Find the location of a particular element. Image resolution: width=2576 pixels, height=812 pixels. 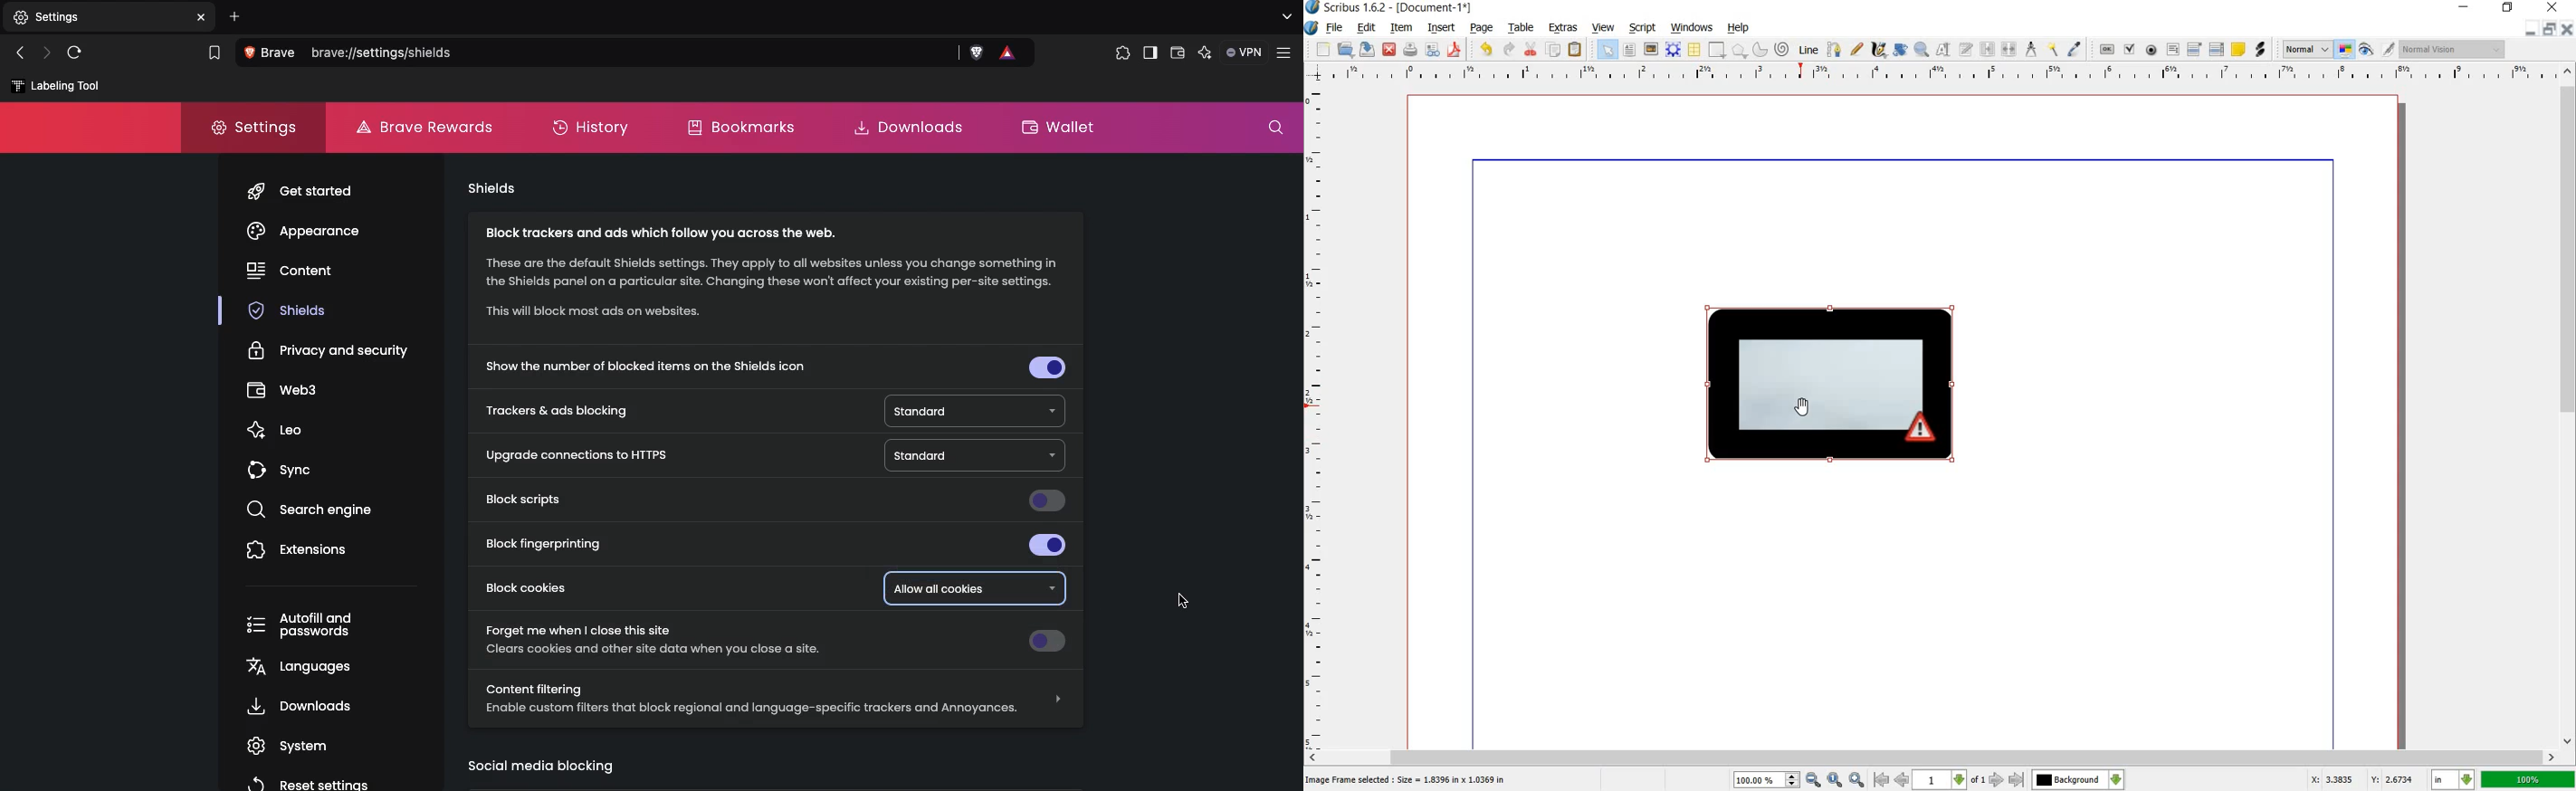

eye dropper is located at coordinates (2075, 48).